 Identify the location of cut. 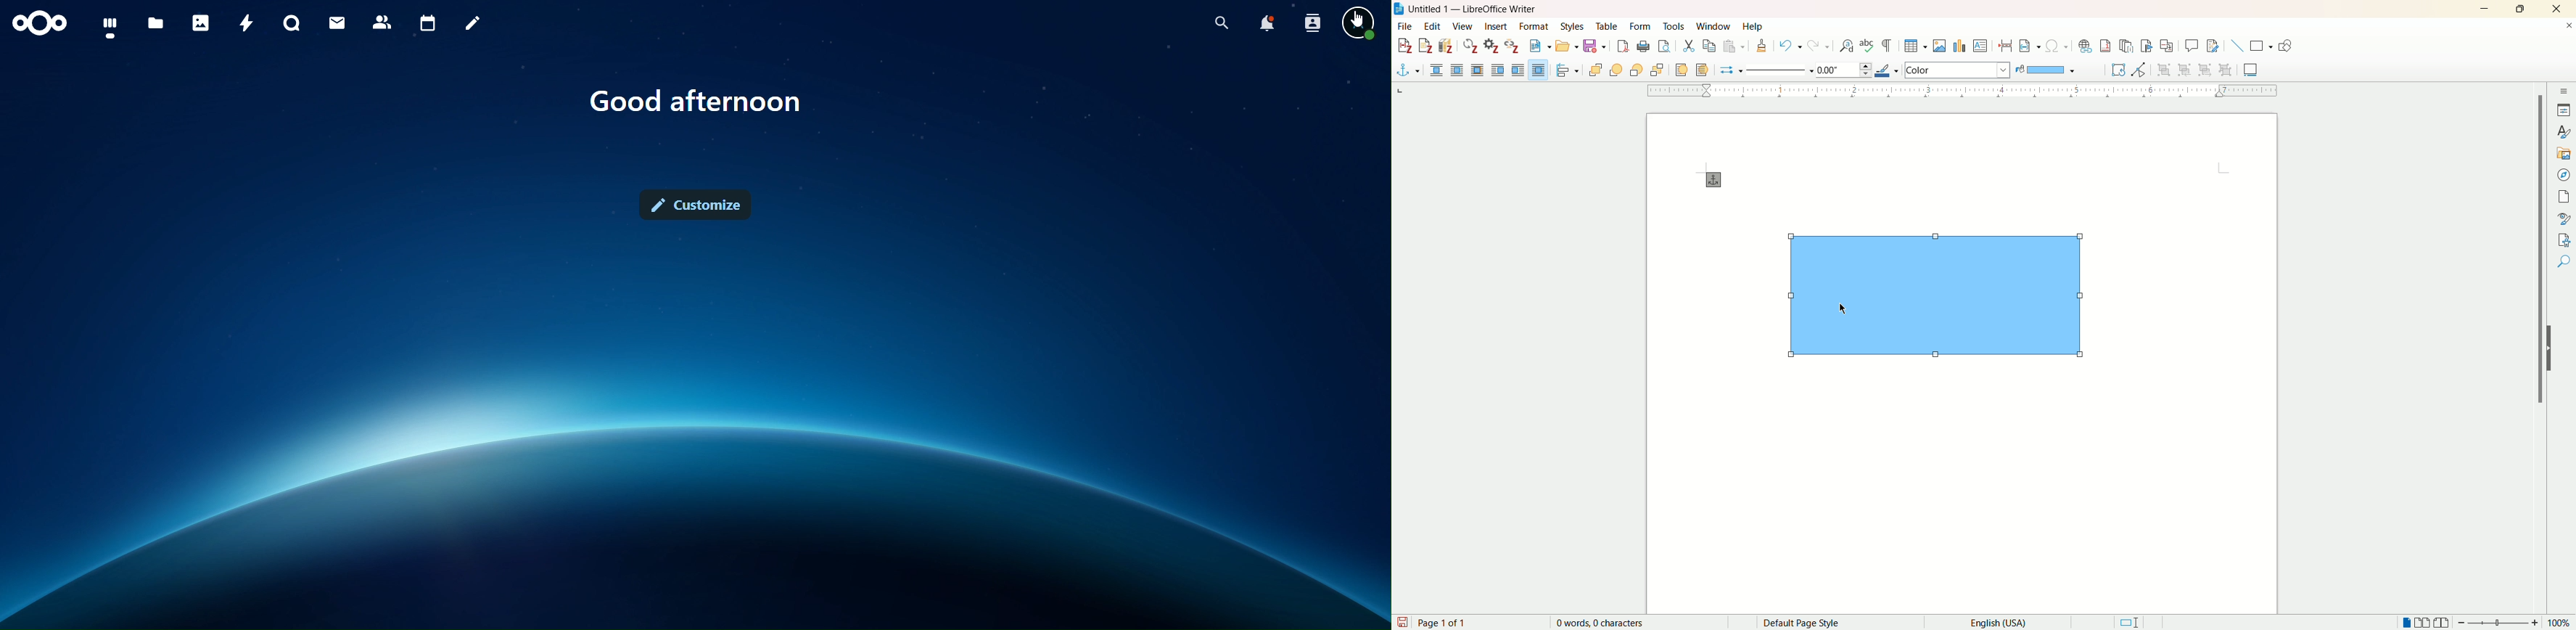
(1689, 46).